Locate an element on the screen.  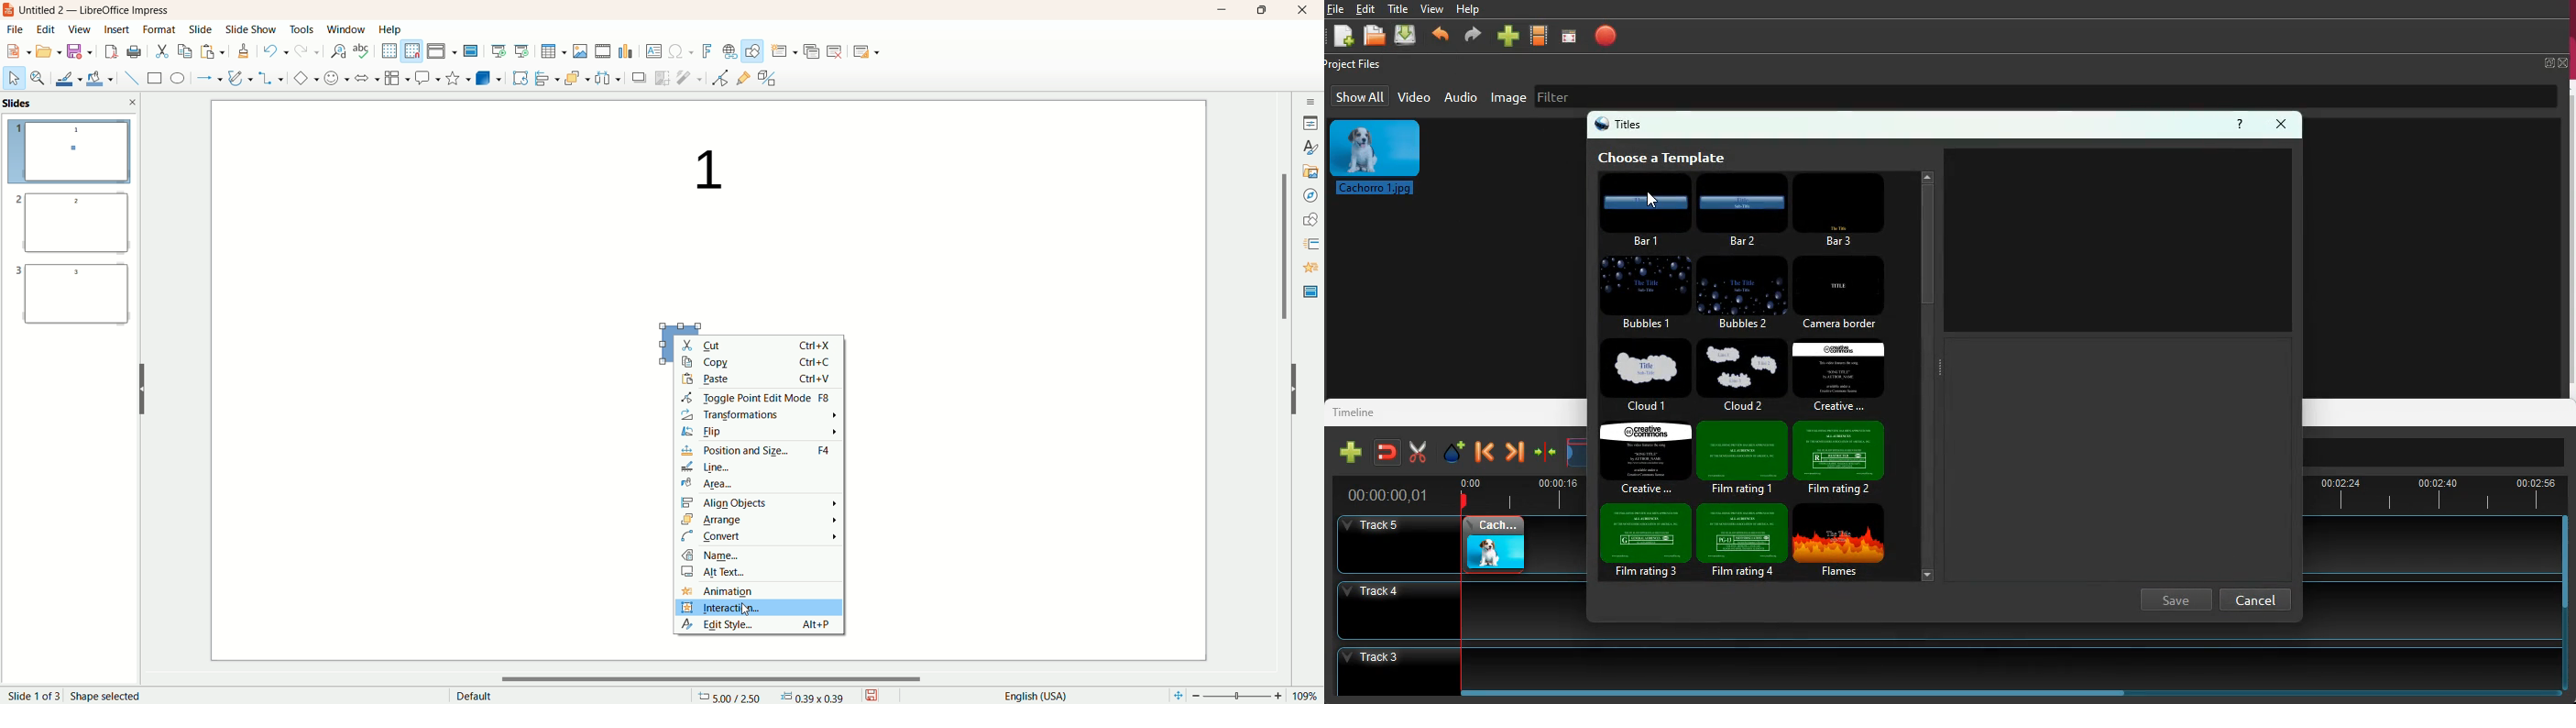
master slide is located at coordinates (1309, 292).